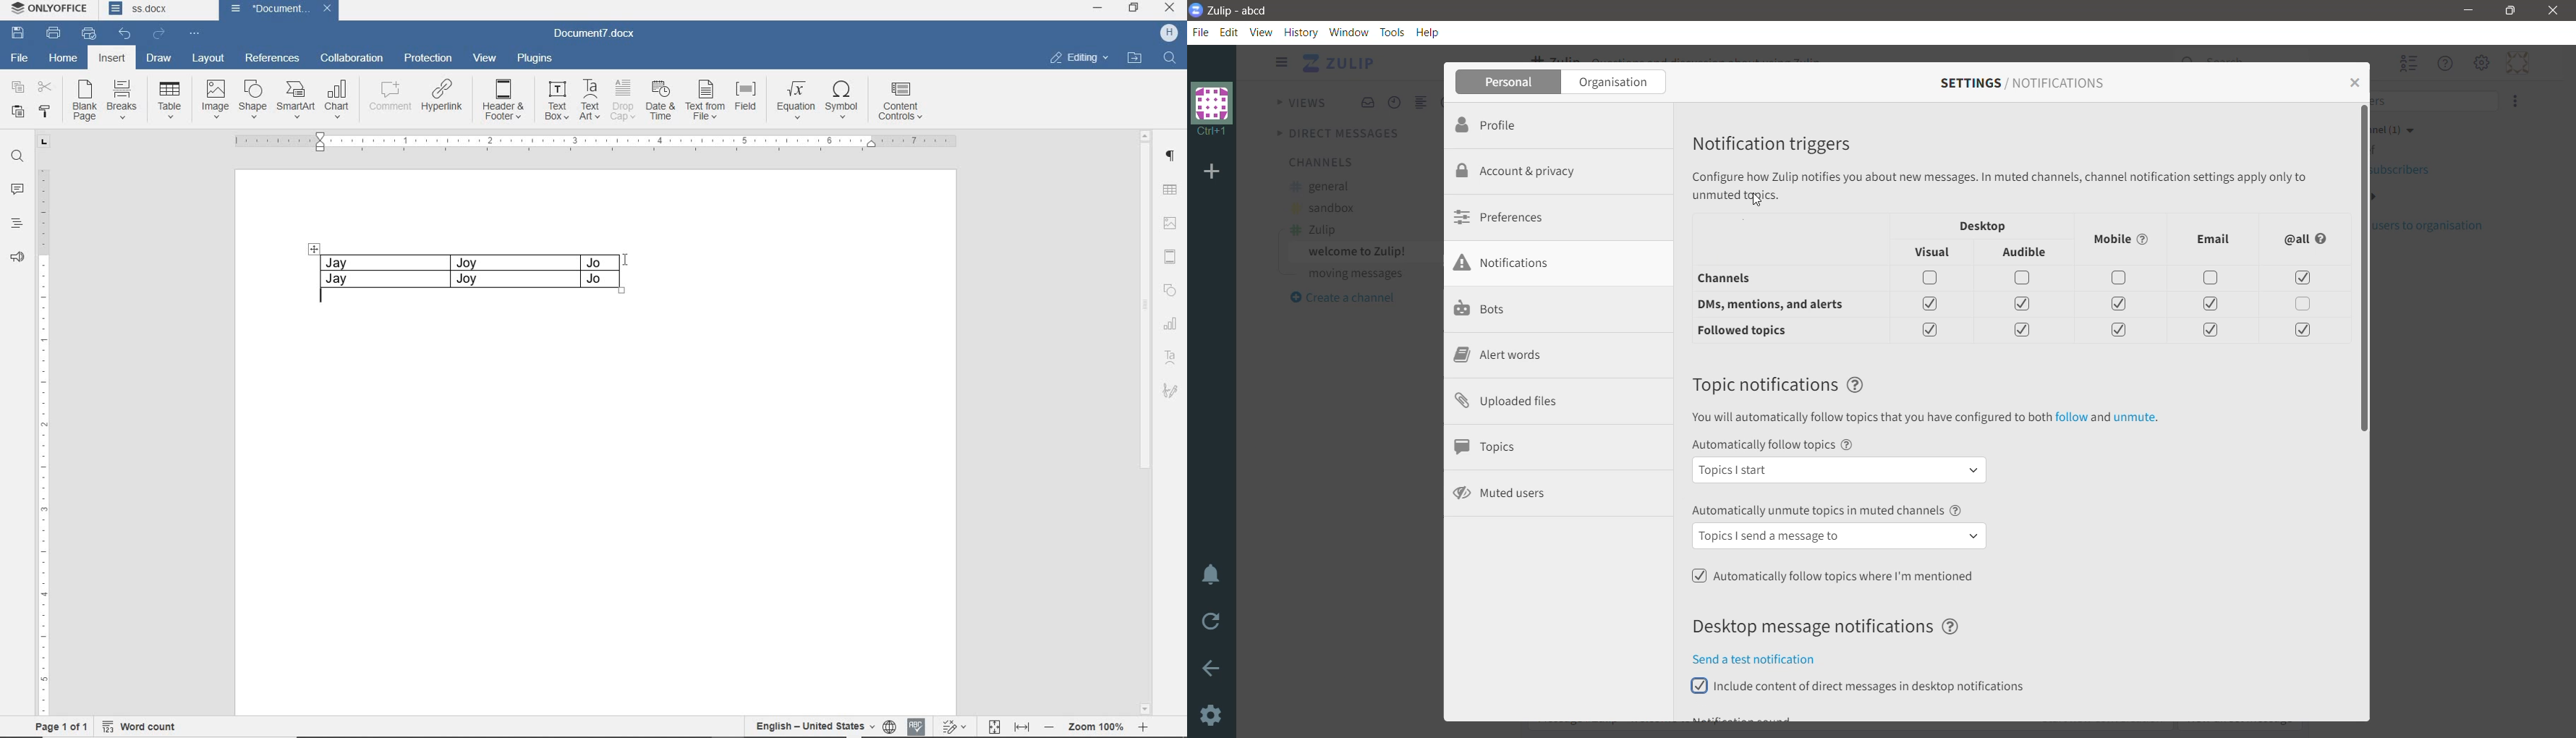 The width and height of the screenshot is (2576, 756). I want to click on RESTORE DOWN, so click(1136, 7).